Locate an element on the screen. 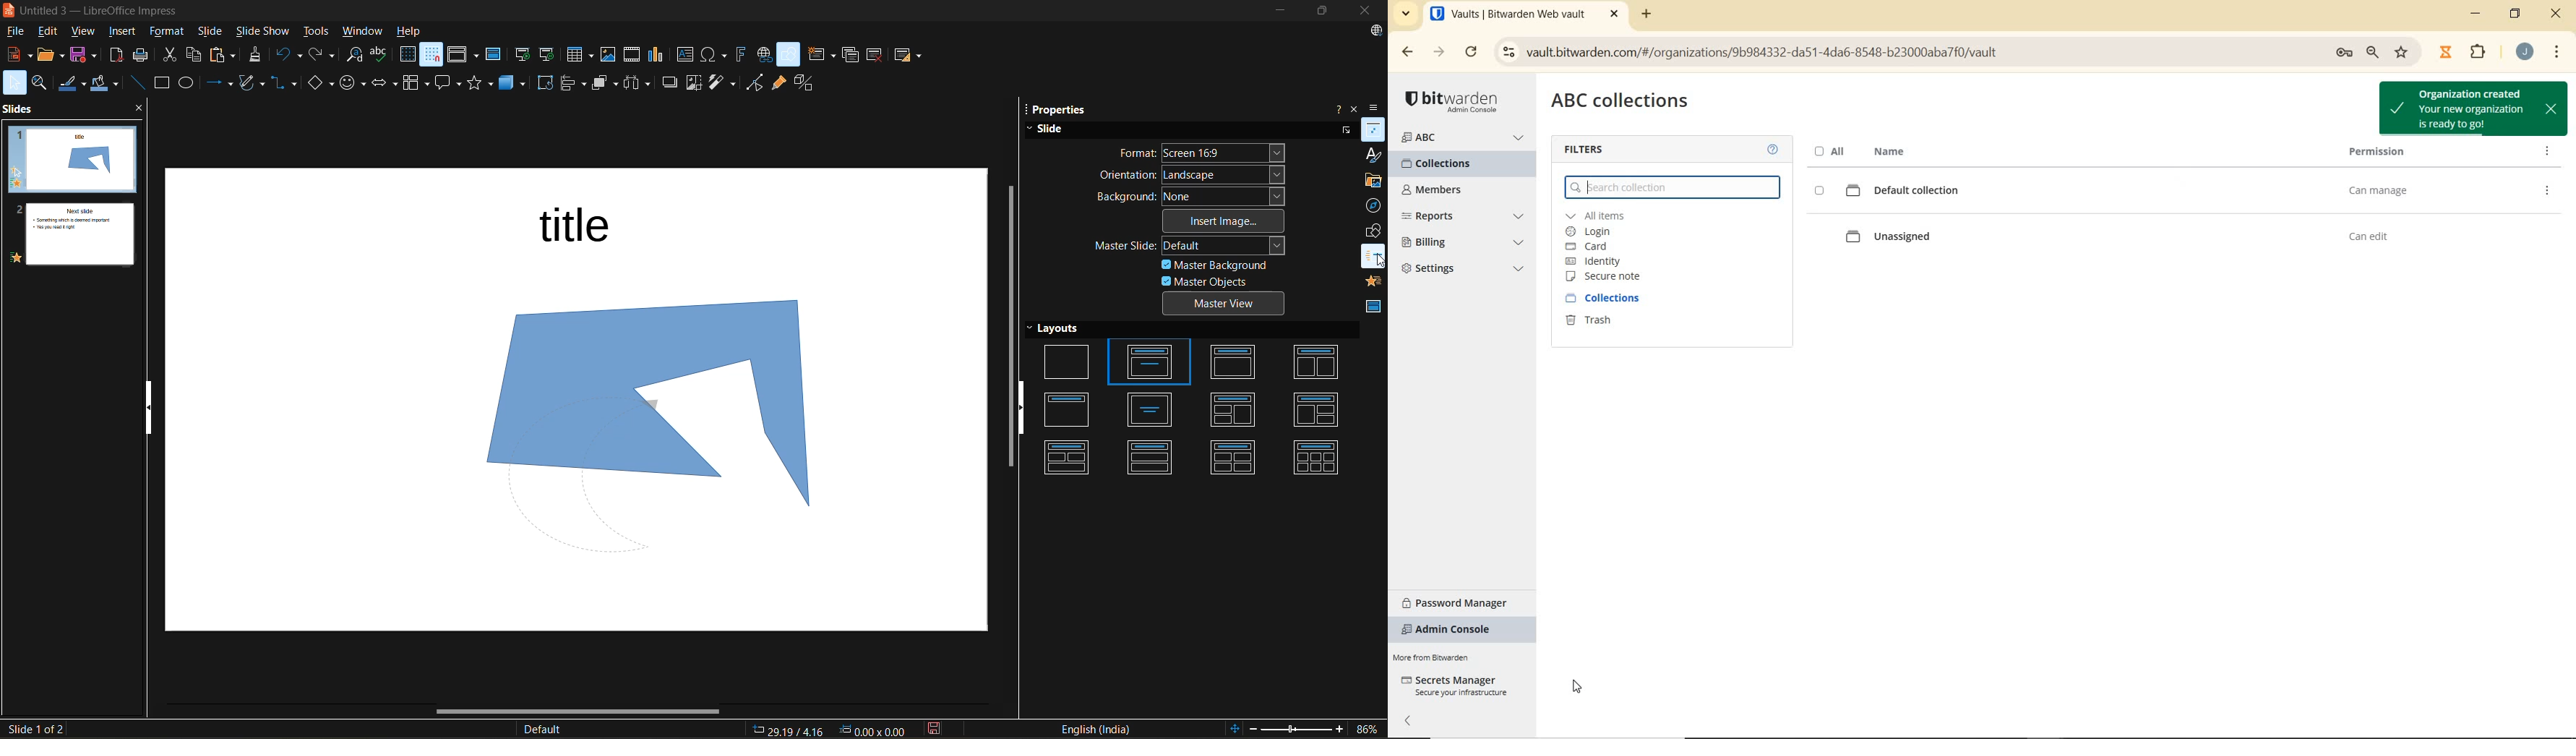 This screenshot has height=756, width=2576. preferences is located at coordinates (2343, 52).